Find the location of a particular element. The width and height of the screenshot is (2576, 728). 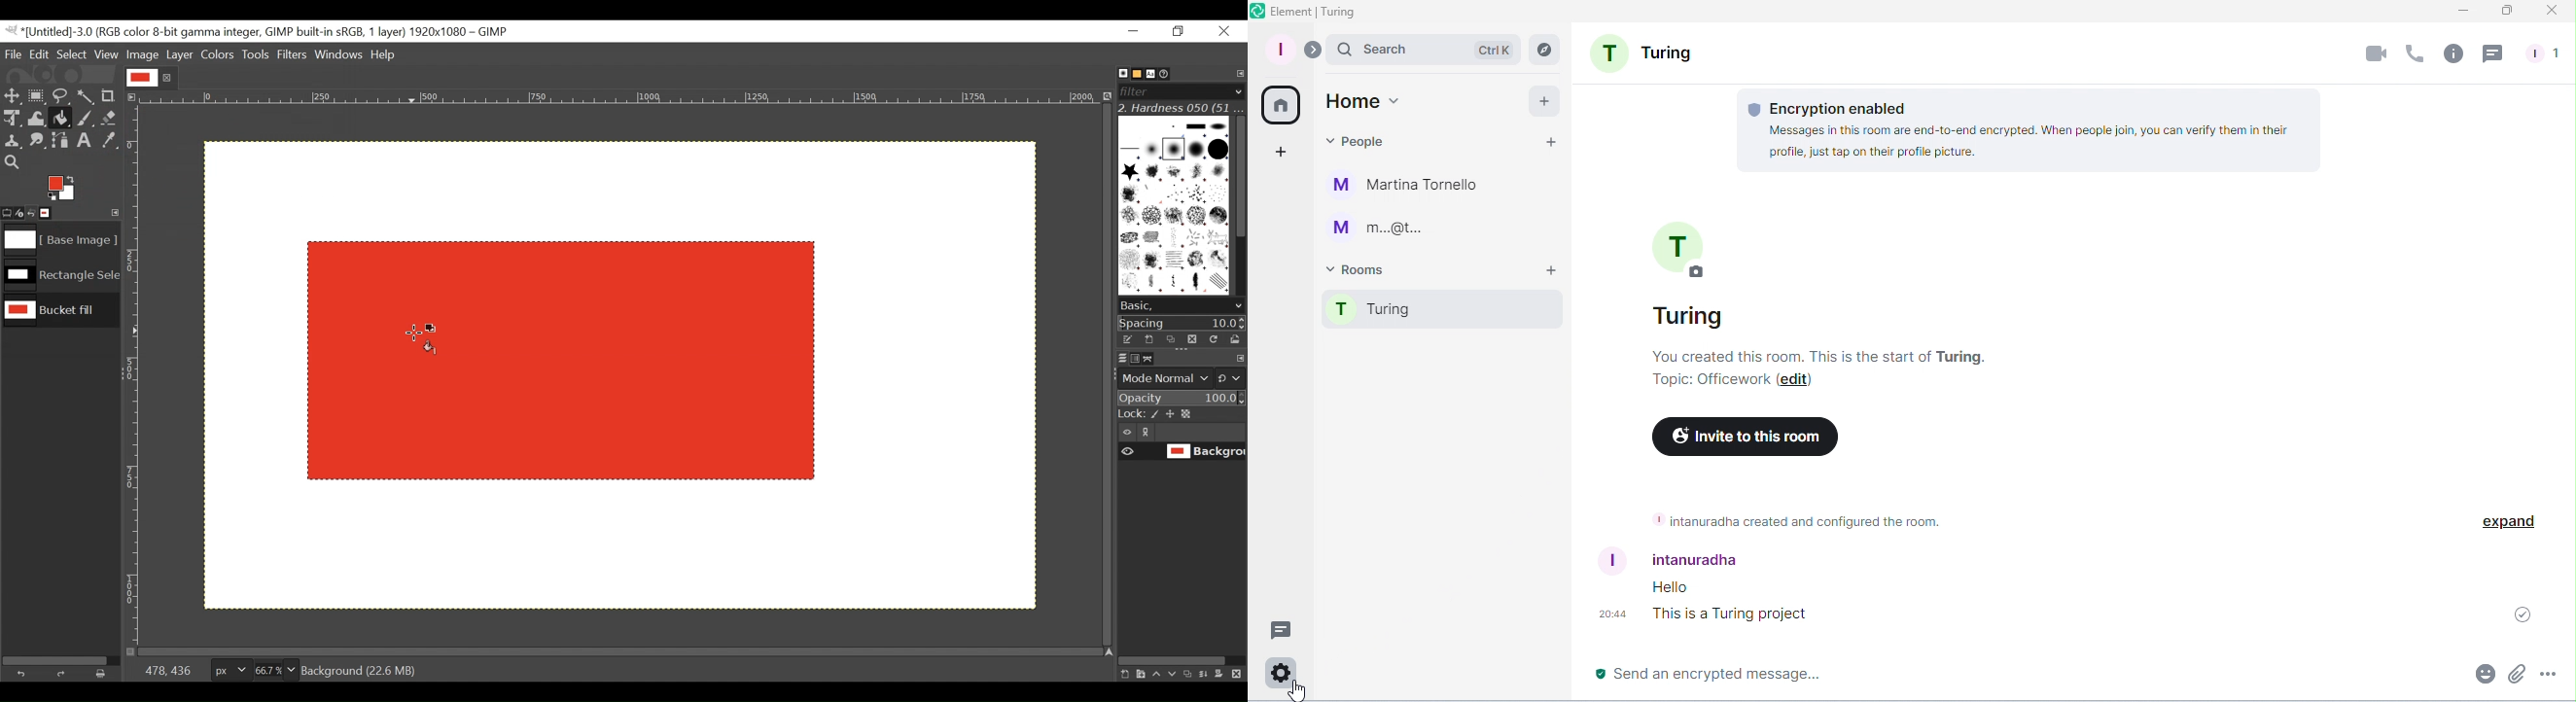

Move tool is located at coordinates (11, 94).